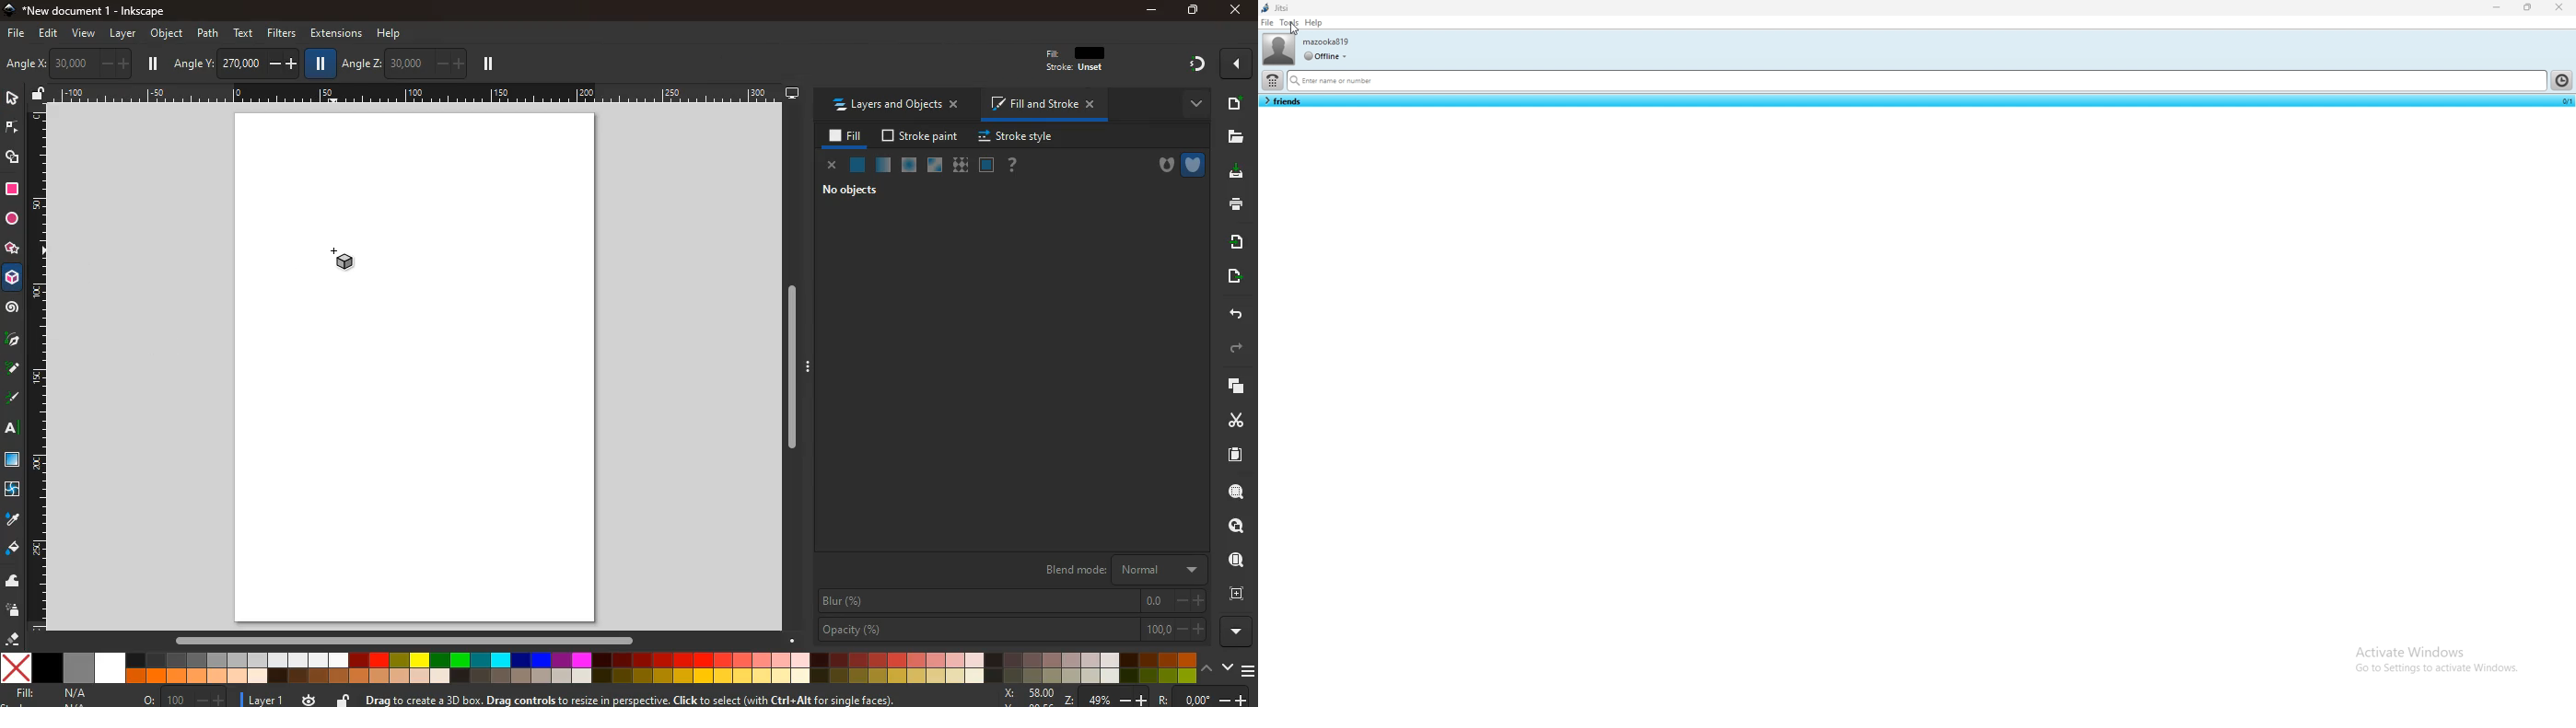 This screenshot has height=728, width=2576. What do you see at coordinates (852, 192) in the screenshot?
I see `no objects` at bounding box center [852, 192].